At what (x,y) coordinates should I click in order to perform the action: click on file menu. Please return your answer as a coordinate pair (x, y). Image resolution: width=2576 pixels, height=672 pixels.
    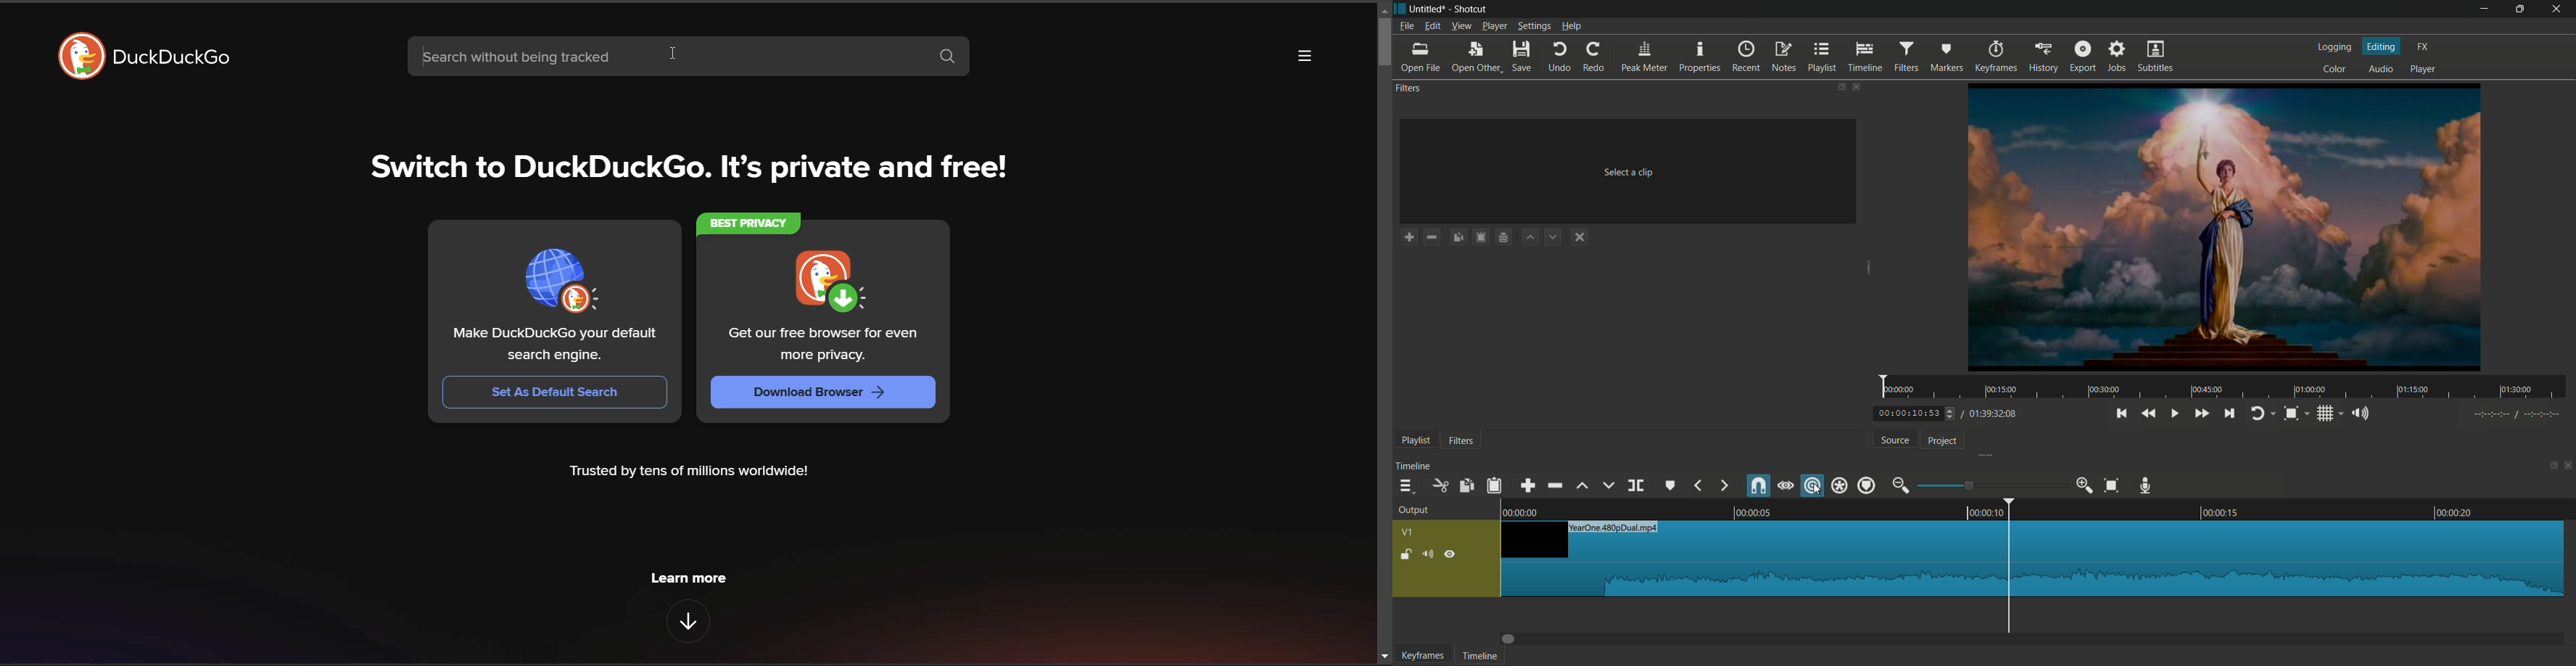
    Looking at the image, I should click on (1406, 27).